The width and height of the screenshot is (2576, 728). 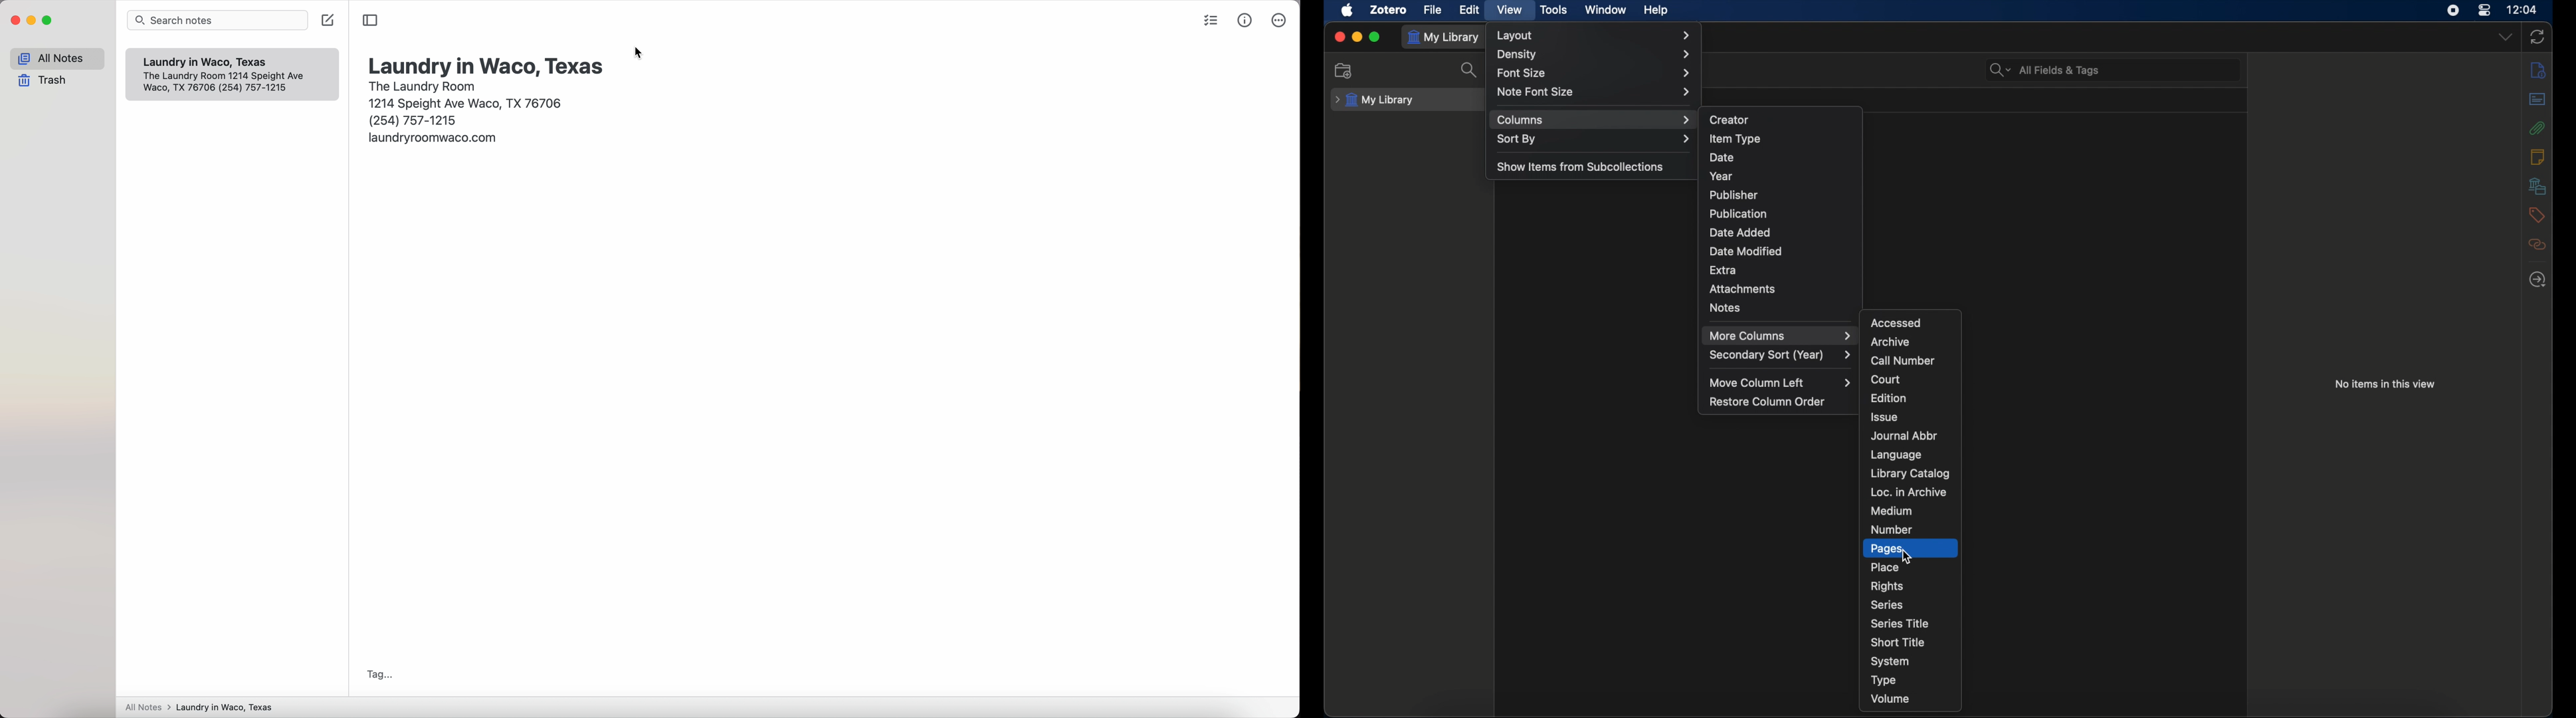 I want to click on libraries, so click(x=2537, y=186).